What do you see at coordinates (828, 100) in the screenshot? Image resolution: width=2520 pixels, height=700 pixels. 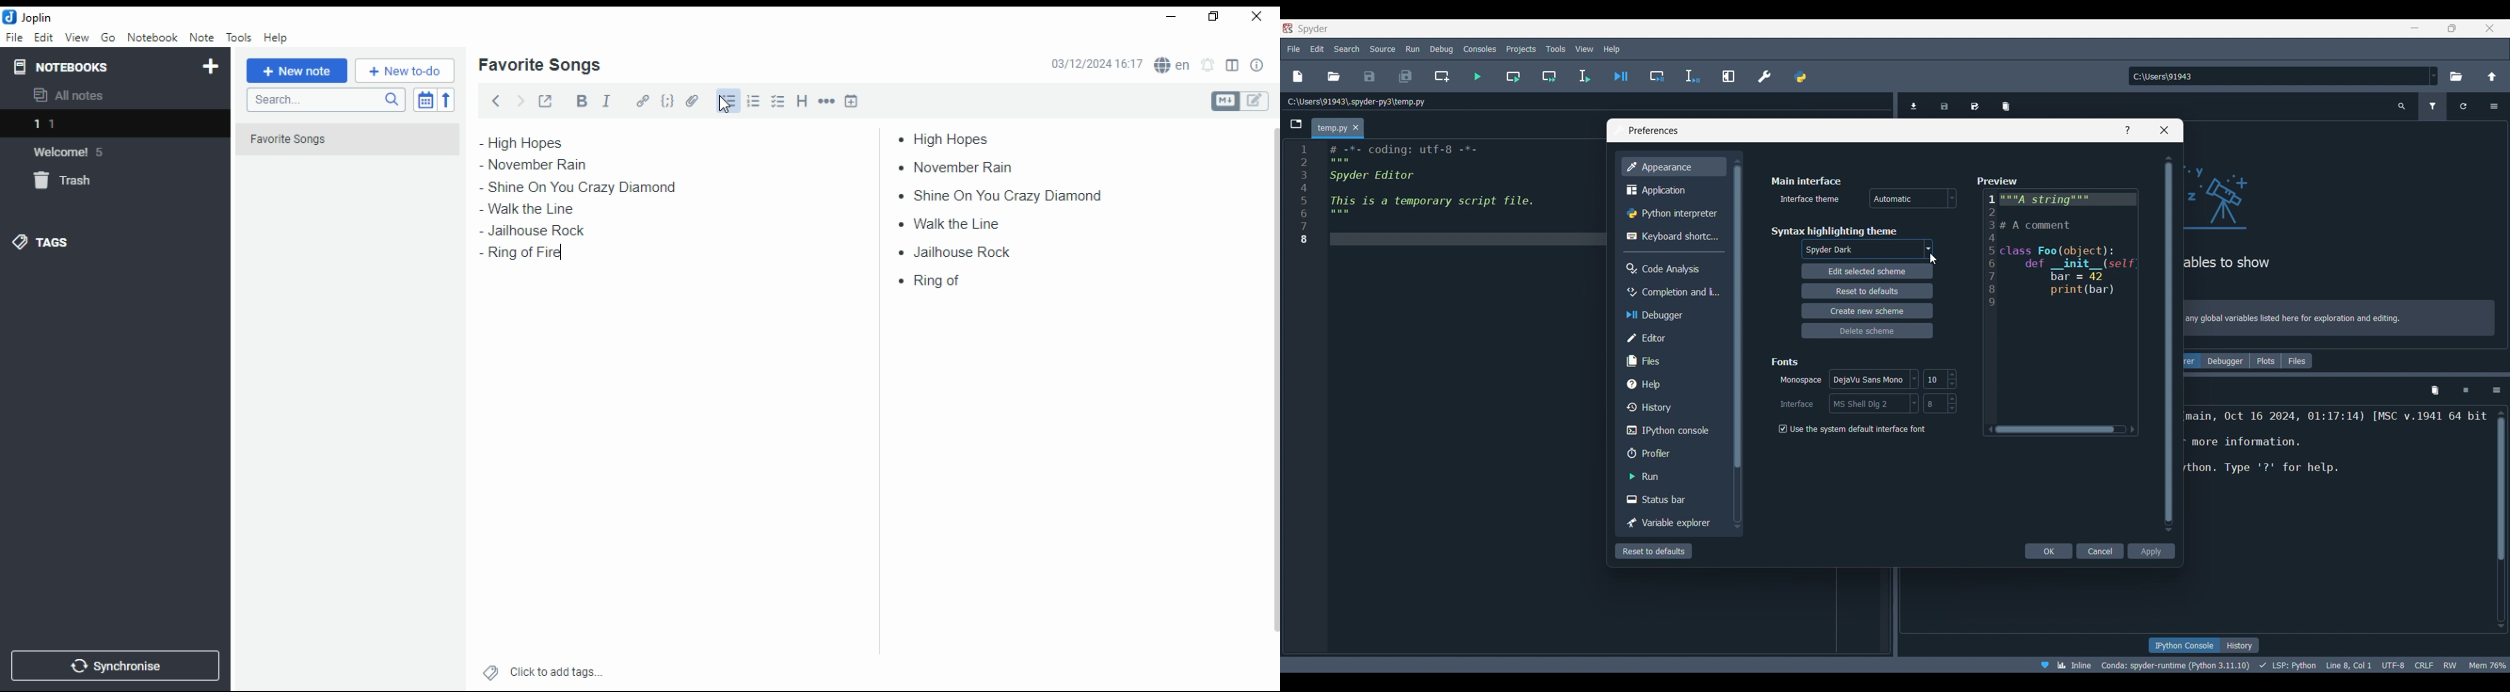 I see `horizontal rule` at bounding box center [828, 100].